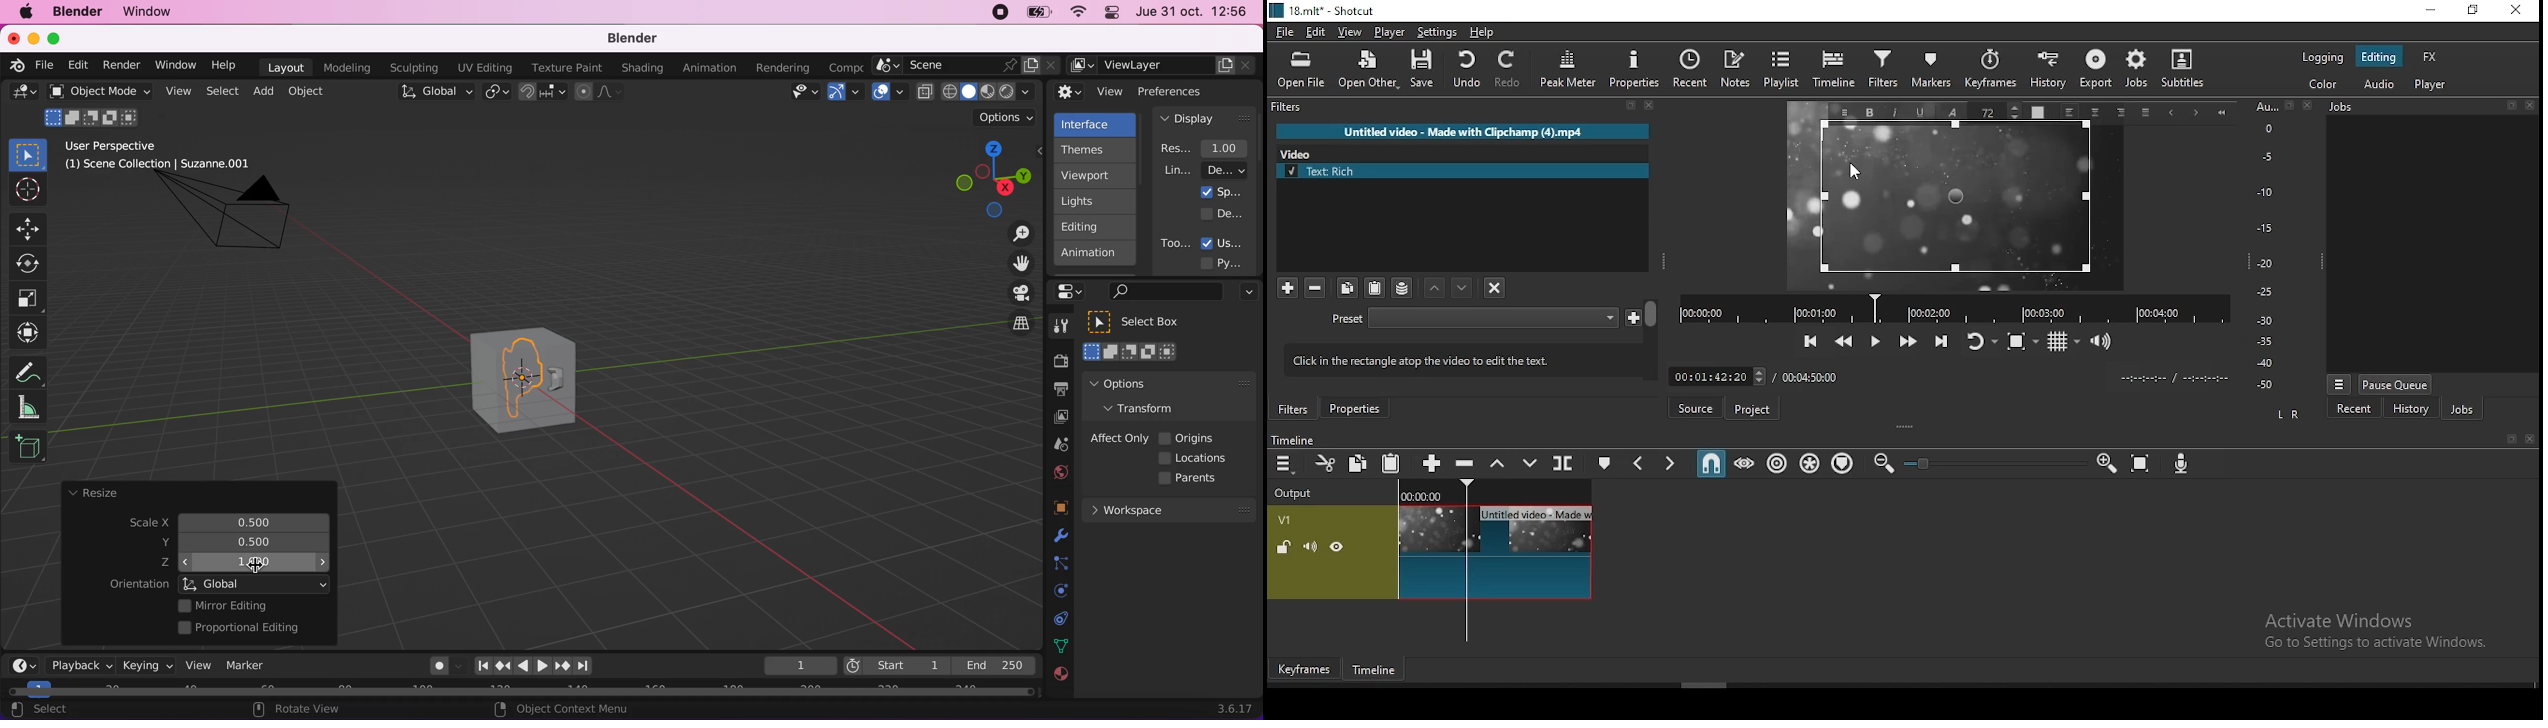 This screenshot has height=728, width=2548. I want to click on peak meter, so click(1568, 68).